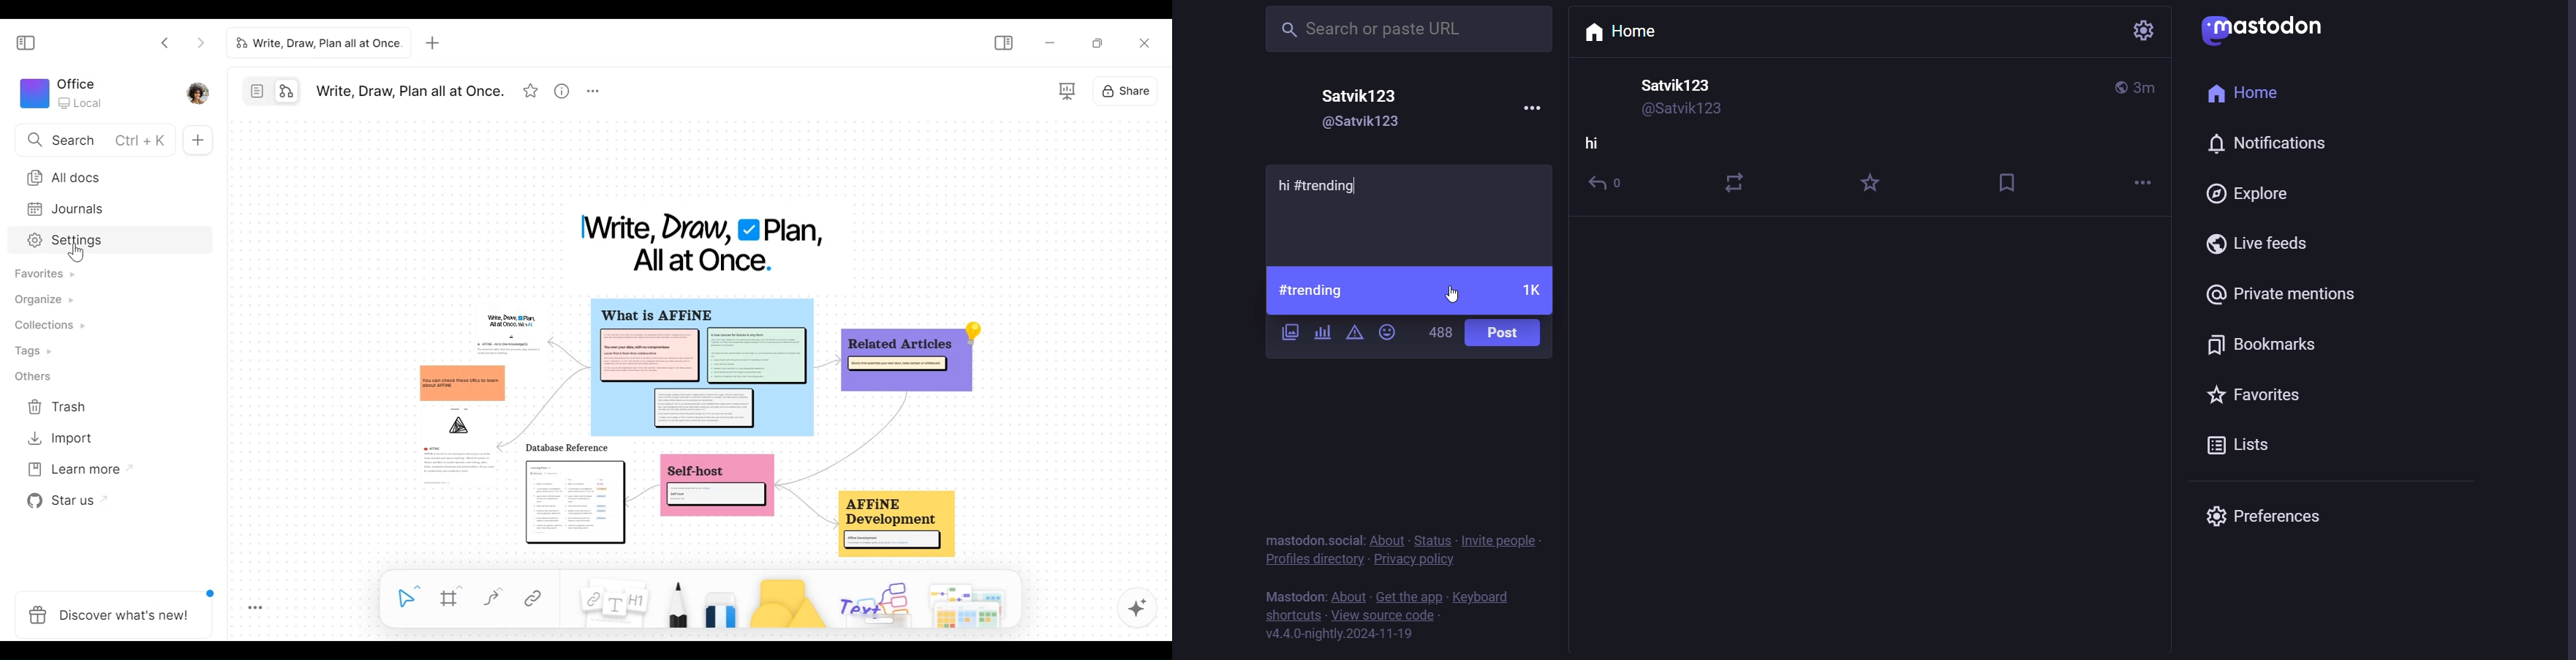  What do you see at coordinates (1504, 540) in the screenshot?
I see `invite people` at bounding box center [1504, 540].